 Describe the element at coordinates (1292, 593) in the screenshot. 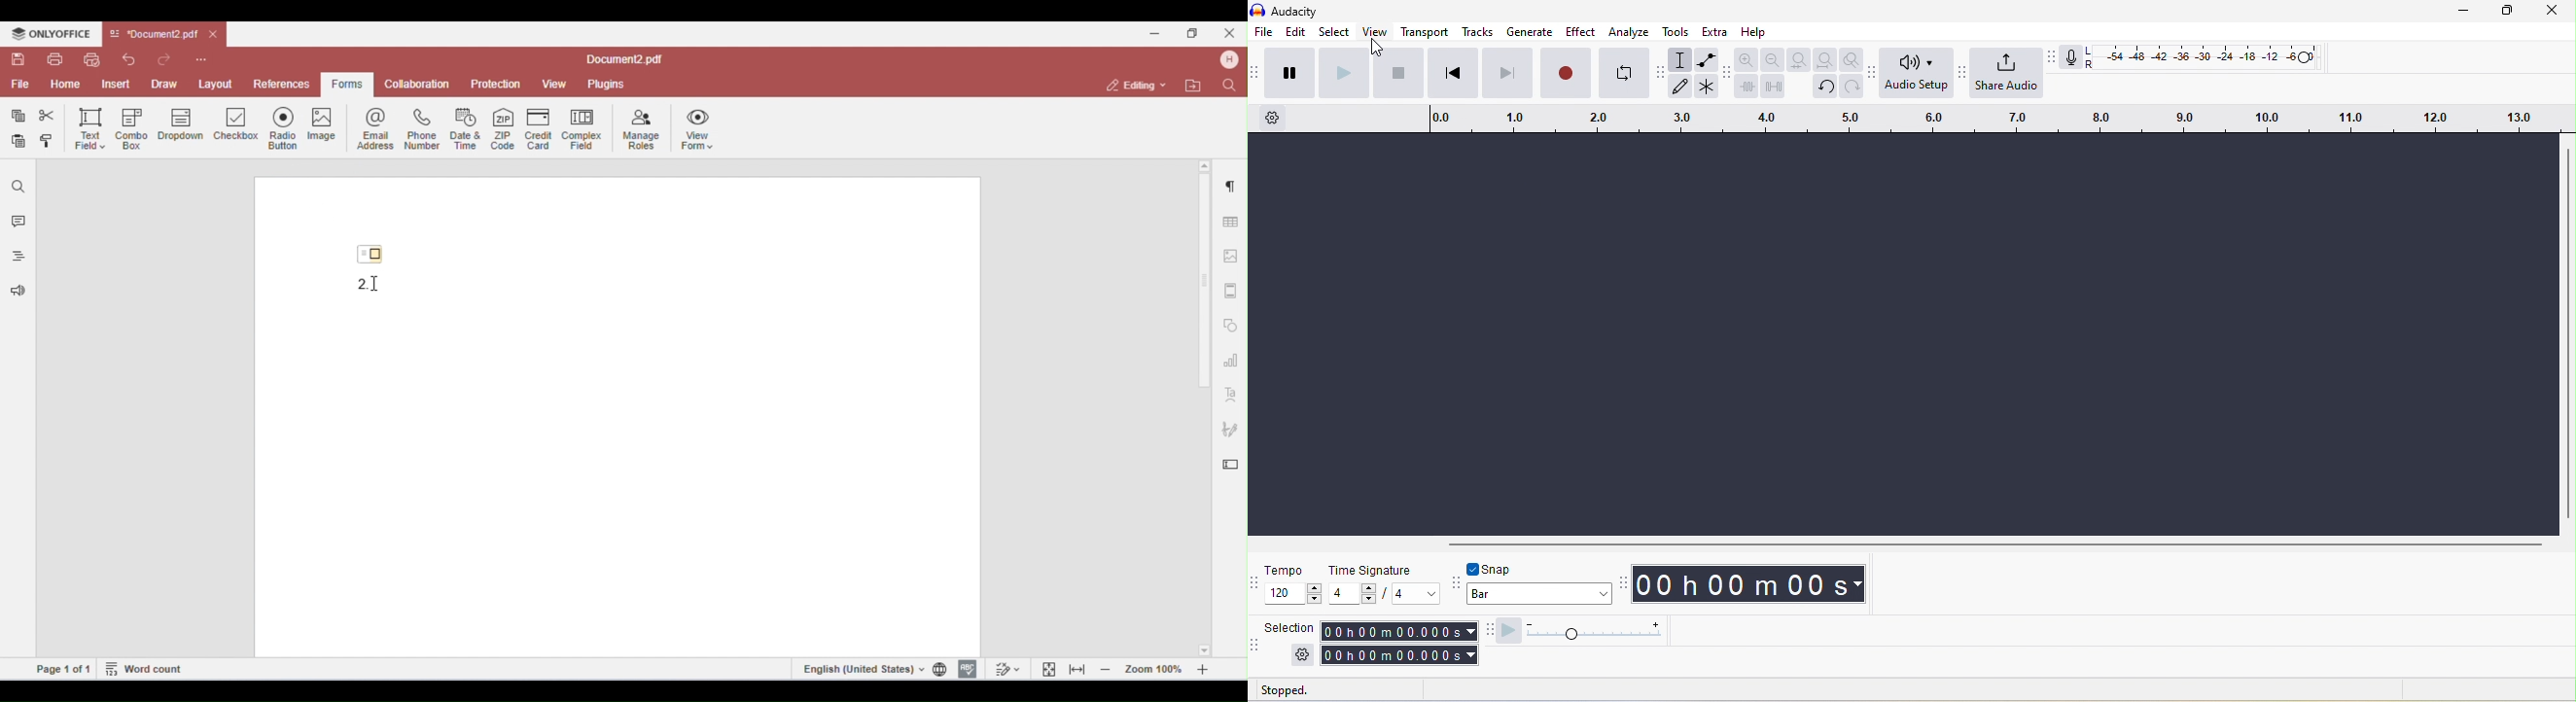

I see `set tempo` at that location.